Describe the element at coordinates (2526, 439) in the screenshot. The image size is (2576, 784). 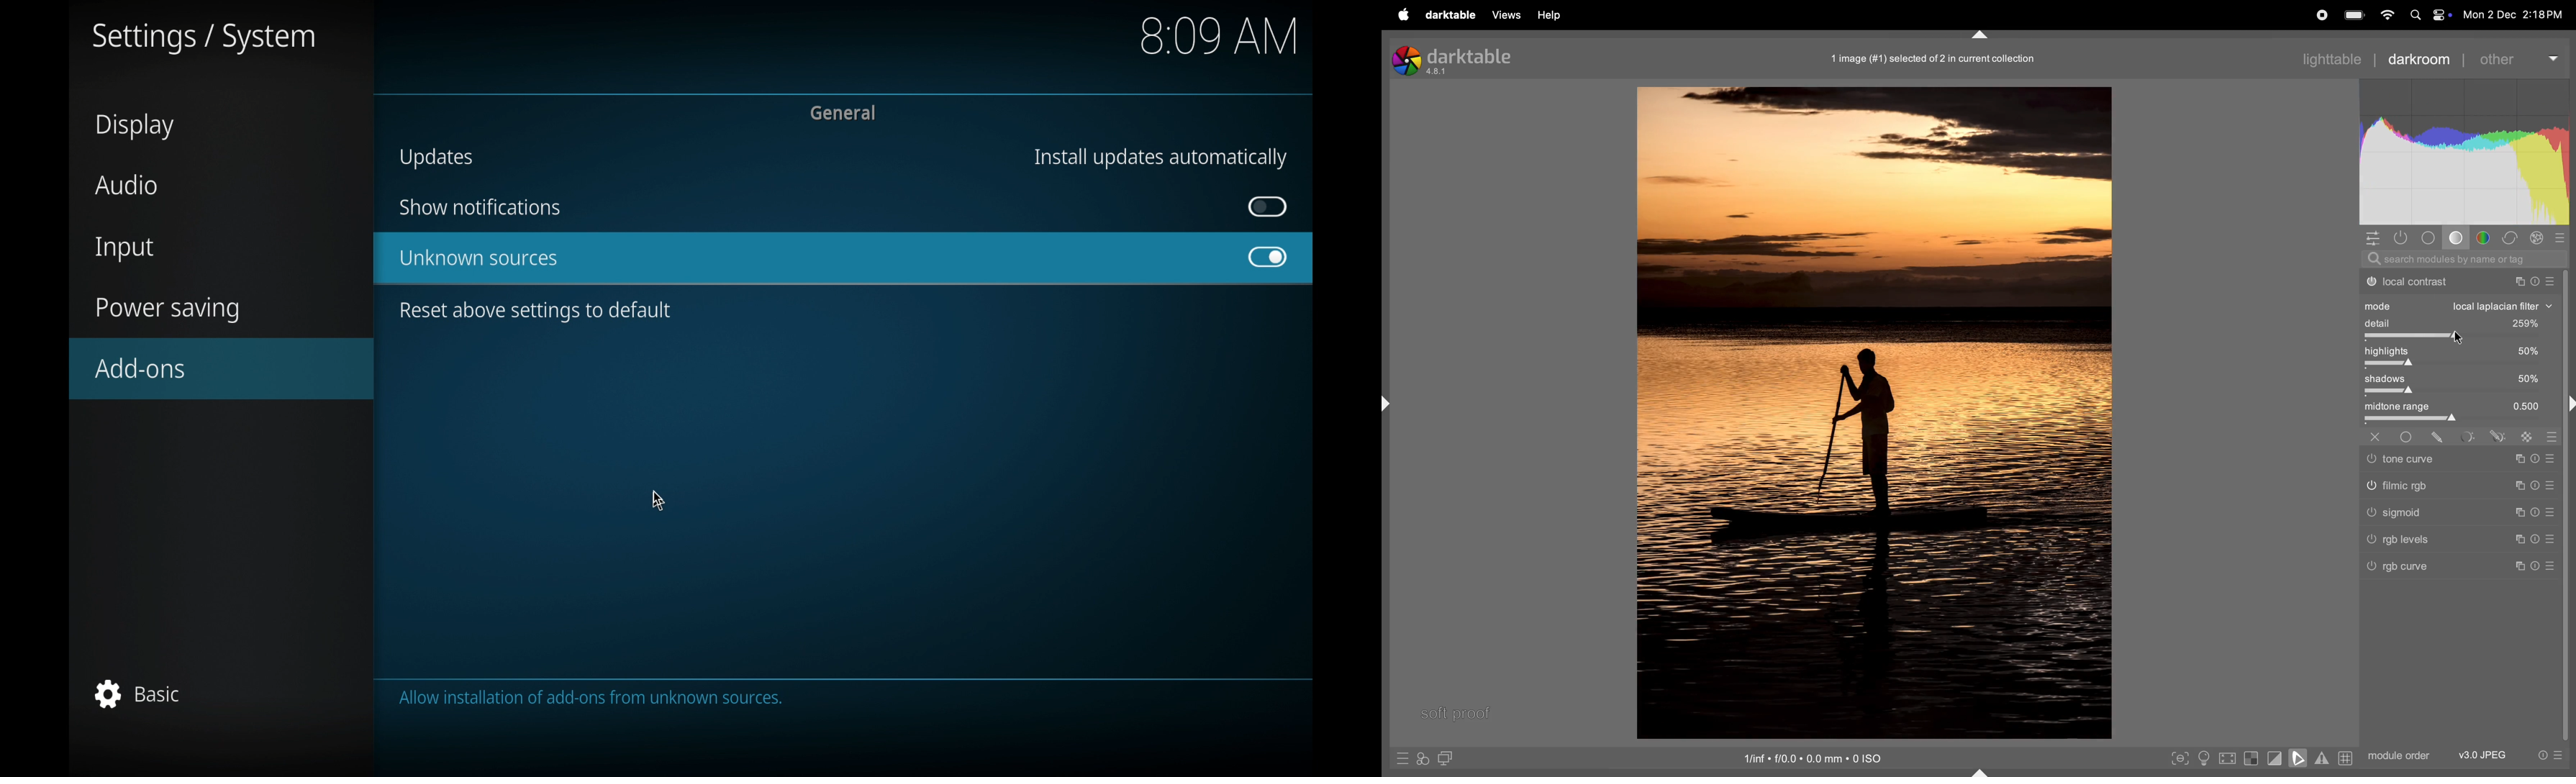
I see `sign` at that location.